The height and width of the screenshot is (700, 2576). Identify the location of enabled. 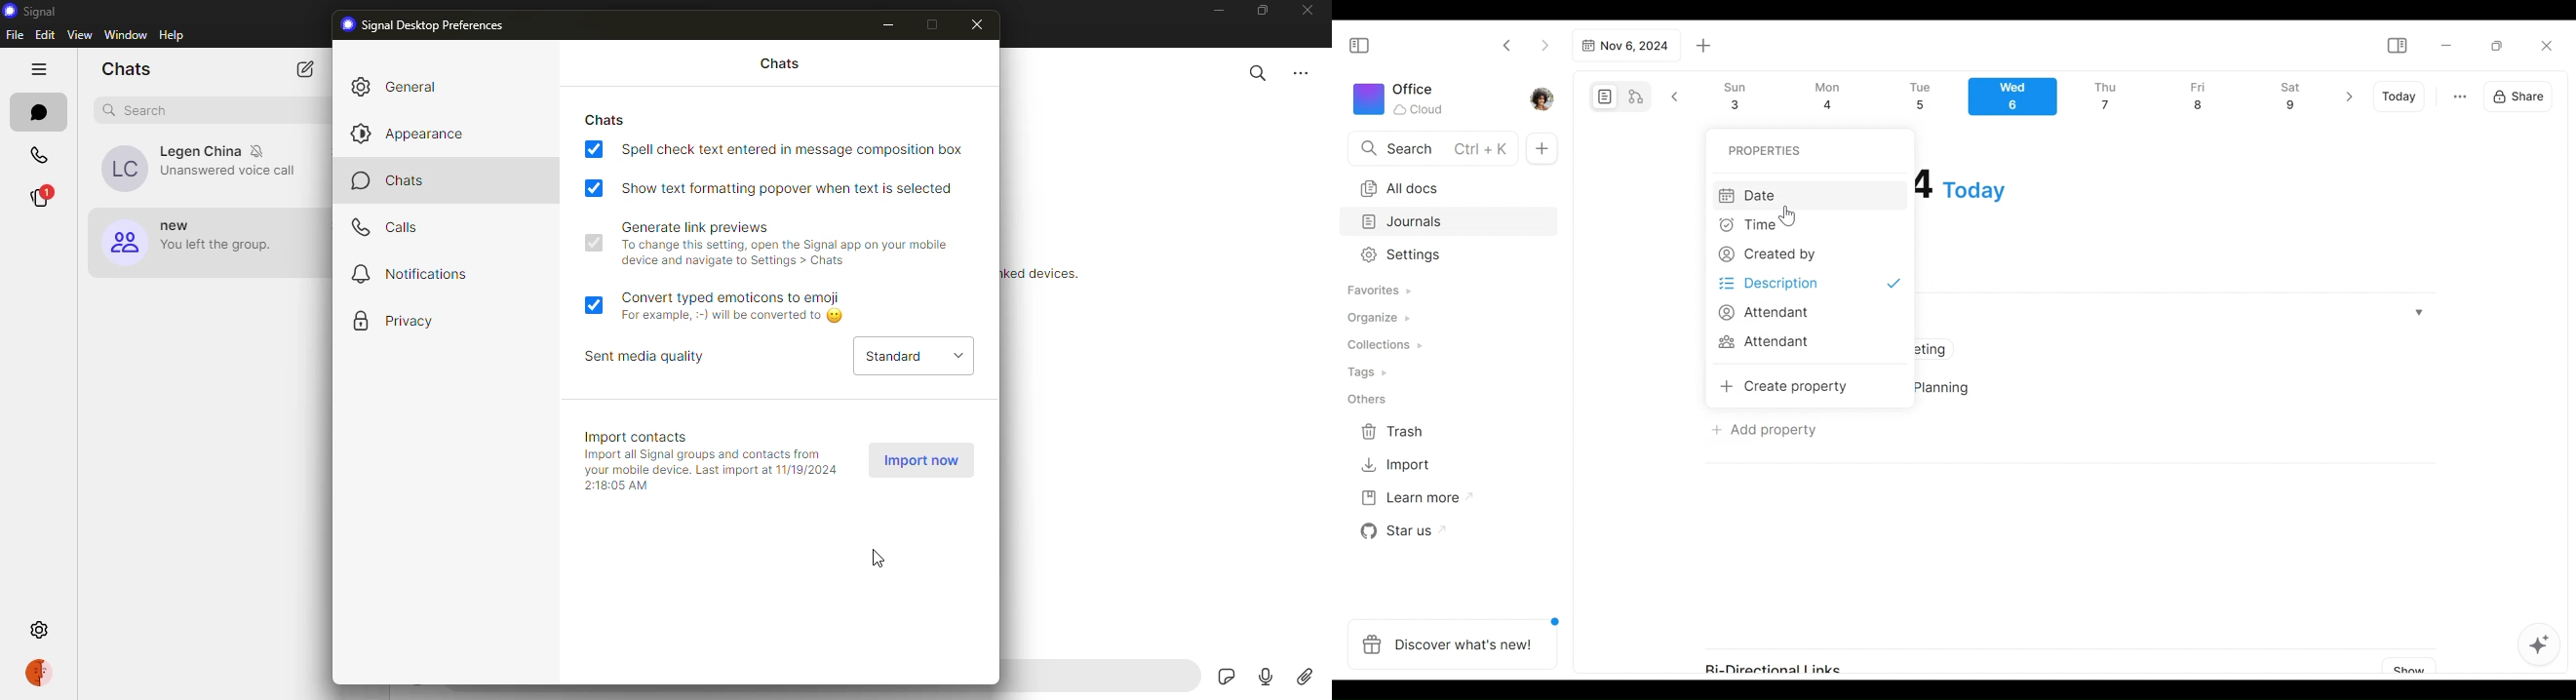
(593, 149).